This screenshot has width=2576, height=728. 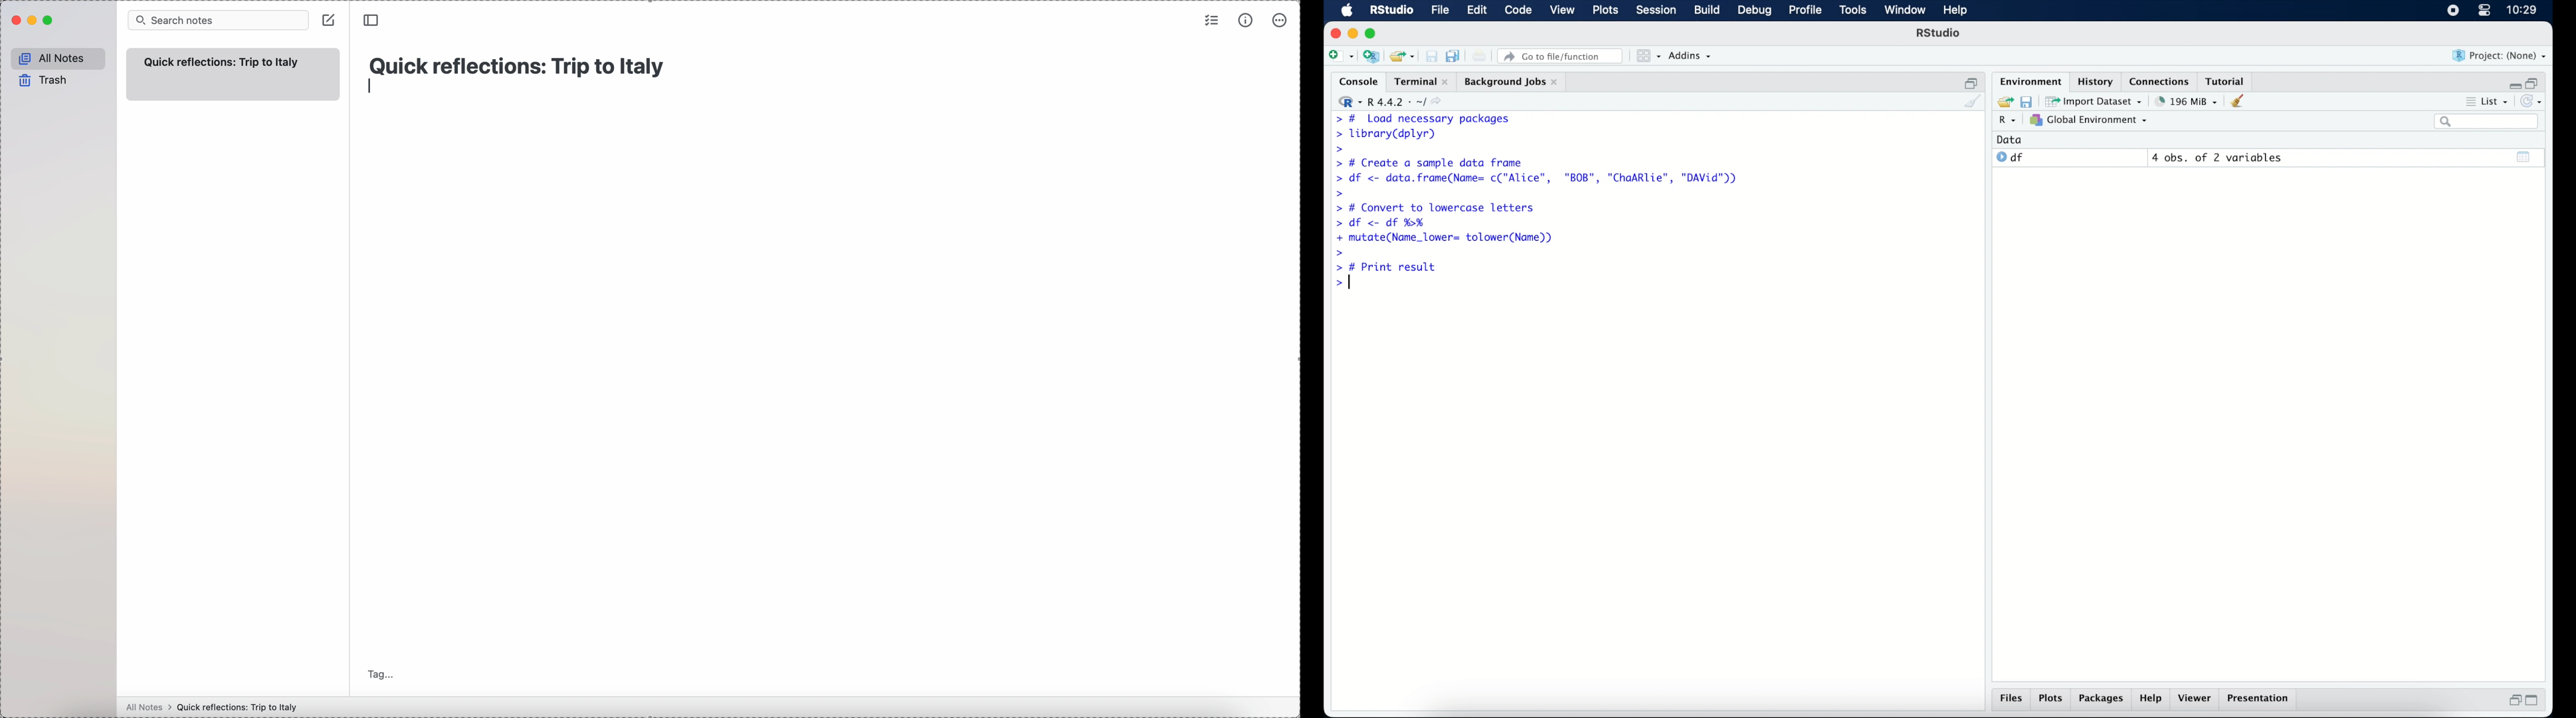 I want to click on more options, so click(x=1280, y=22).